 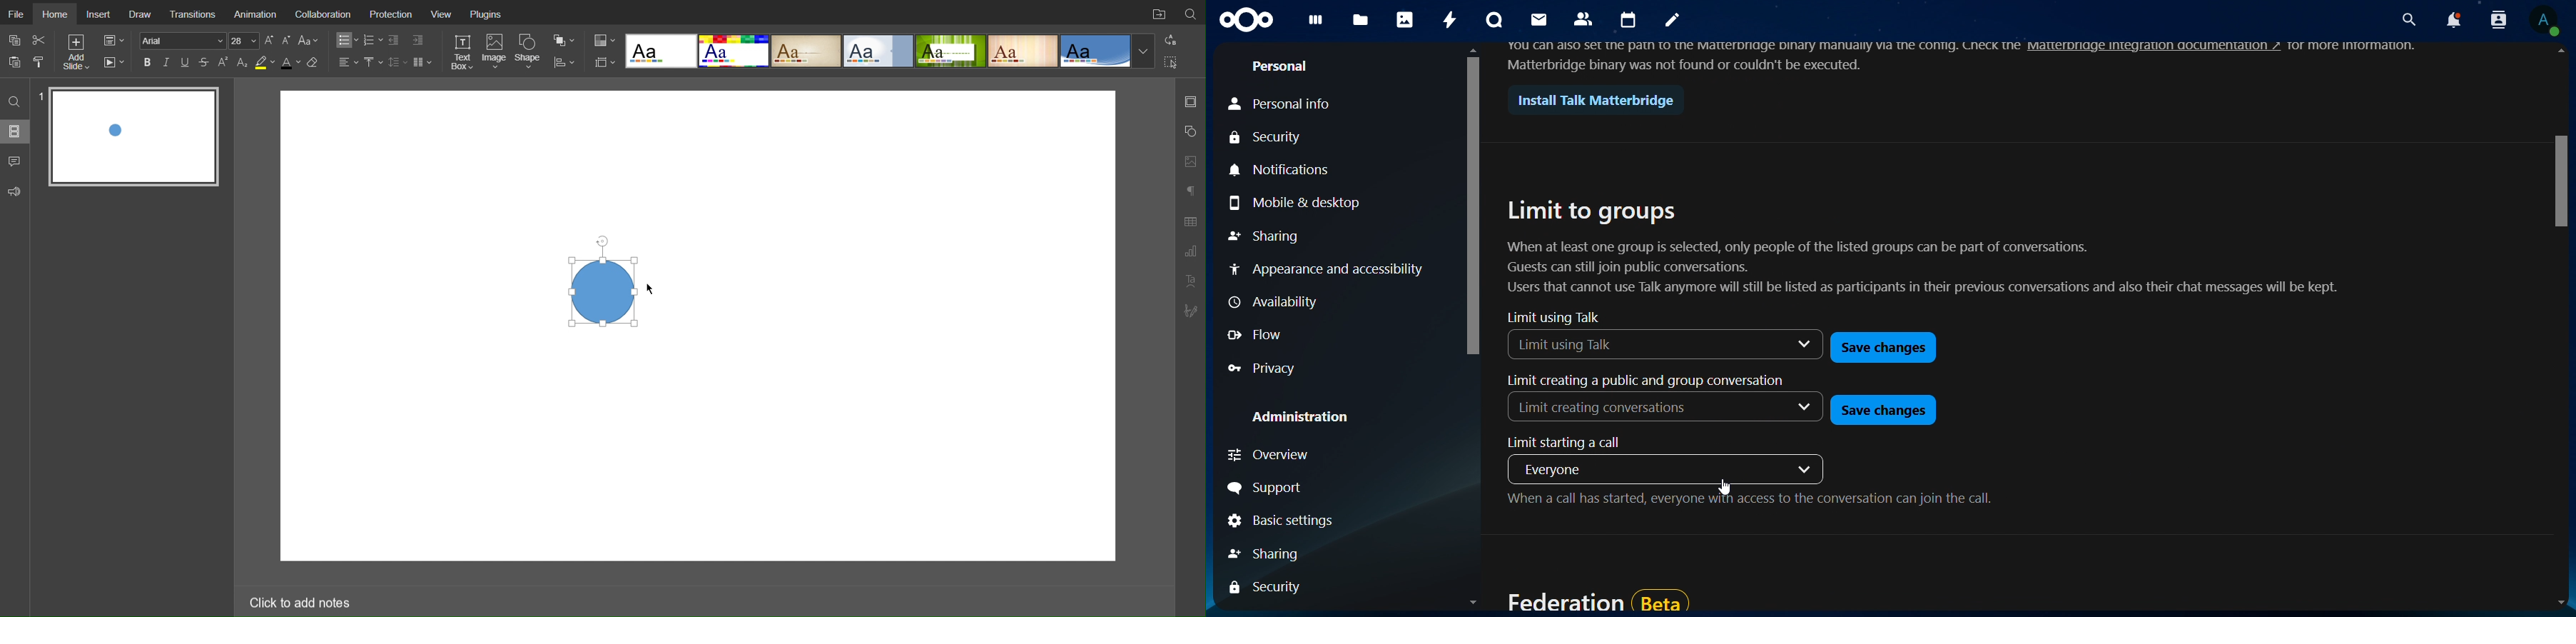 What do you see at coordinates (1190, 132) in the screenshot?
I see `Shape Settings` at bounding box center [1190, 132].